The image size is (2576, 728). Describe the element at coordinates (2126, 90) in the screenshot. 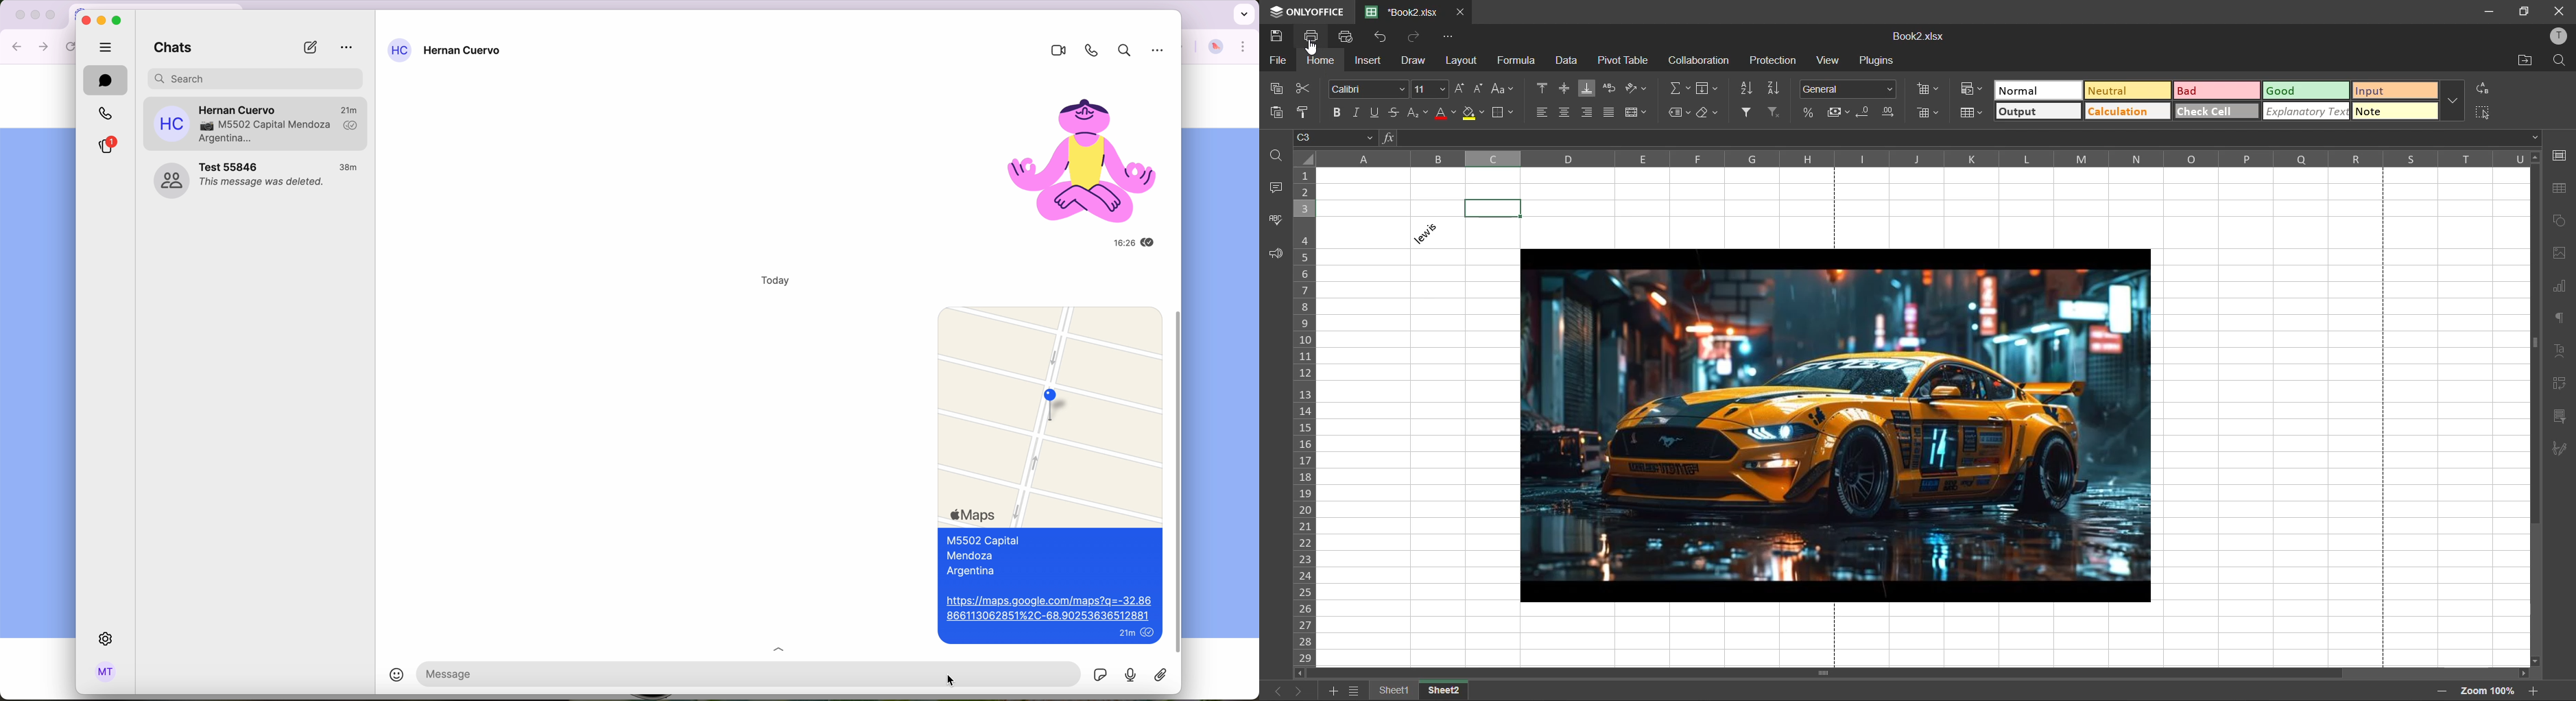

I see `neutral` at that location.